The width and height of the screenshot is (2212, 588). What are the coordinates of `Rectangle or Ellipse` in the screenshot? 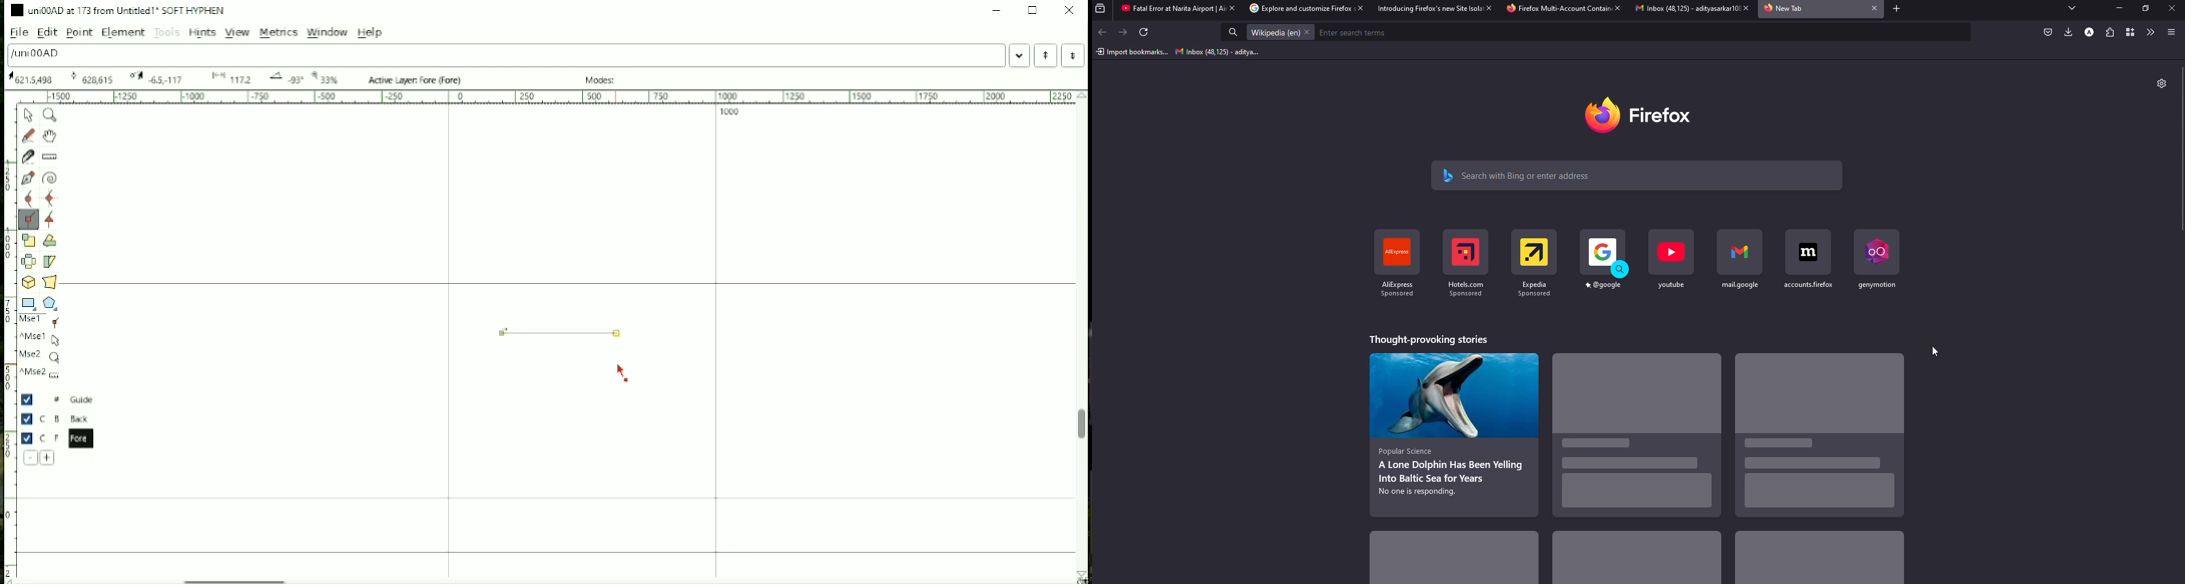 It's located at (29, 304).